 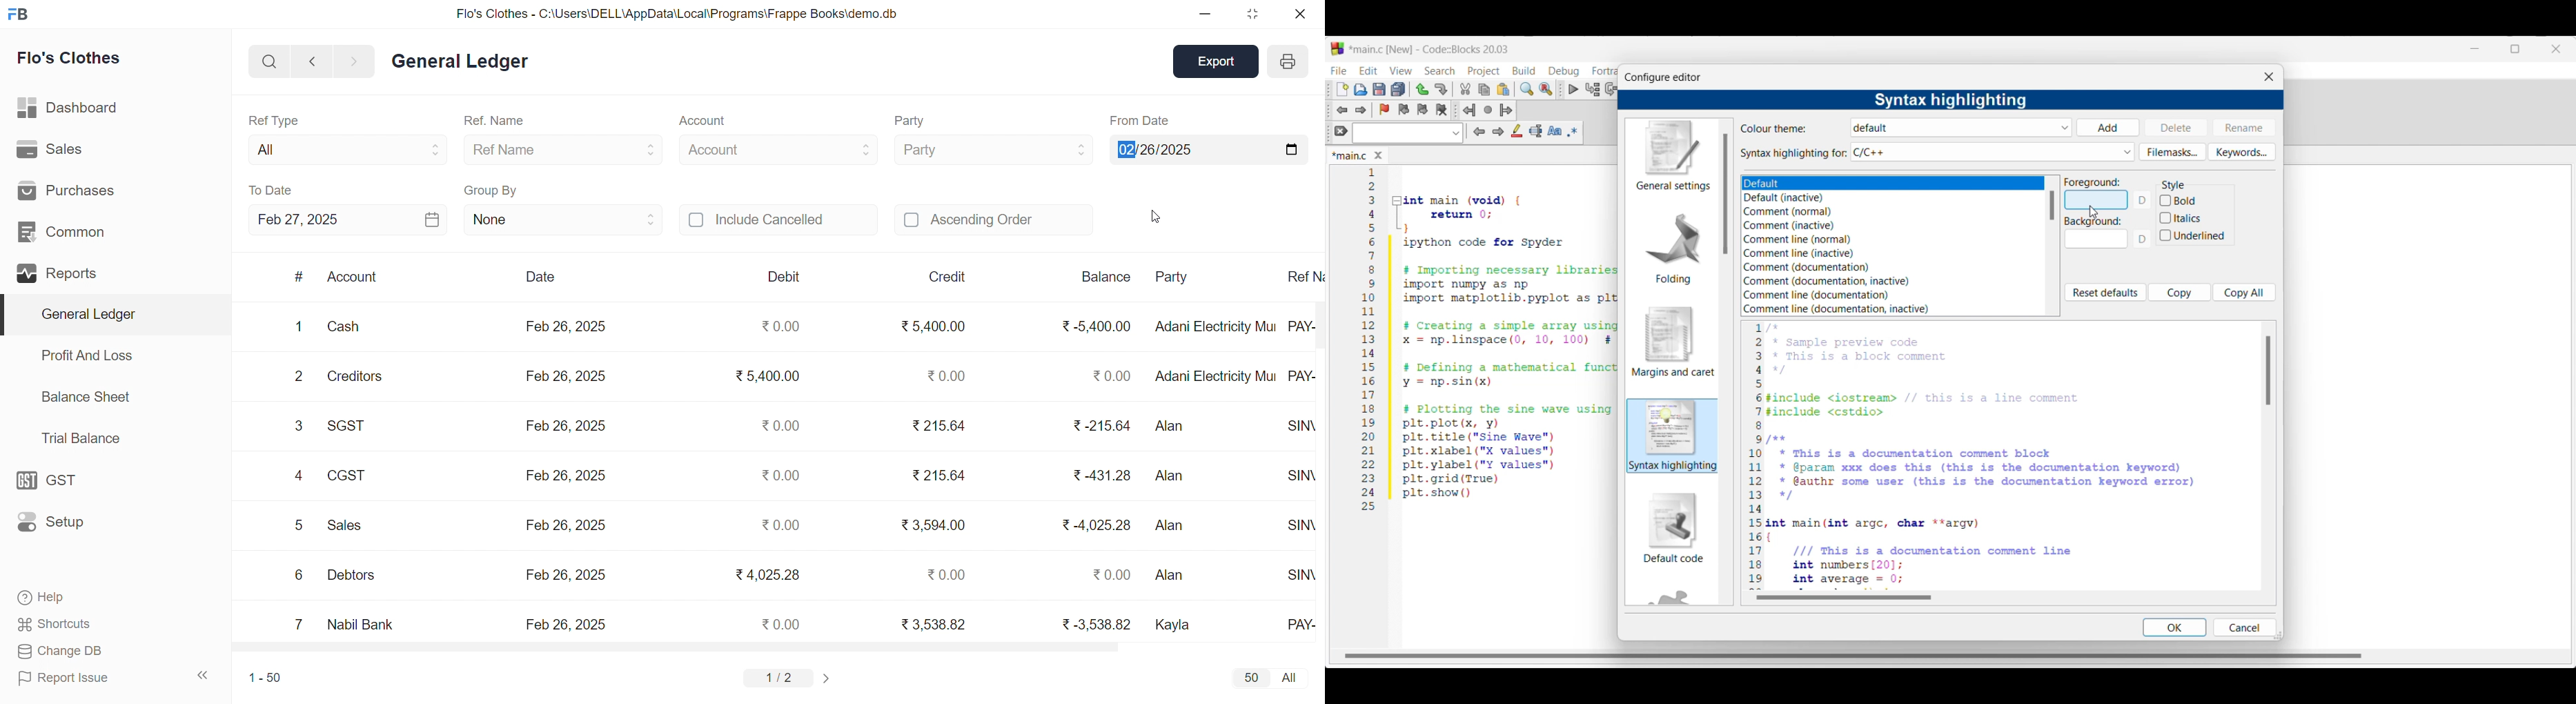 I want to click on All, so click(x=344, y=147).